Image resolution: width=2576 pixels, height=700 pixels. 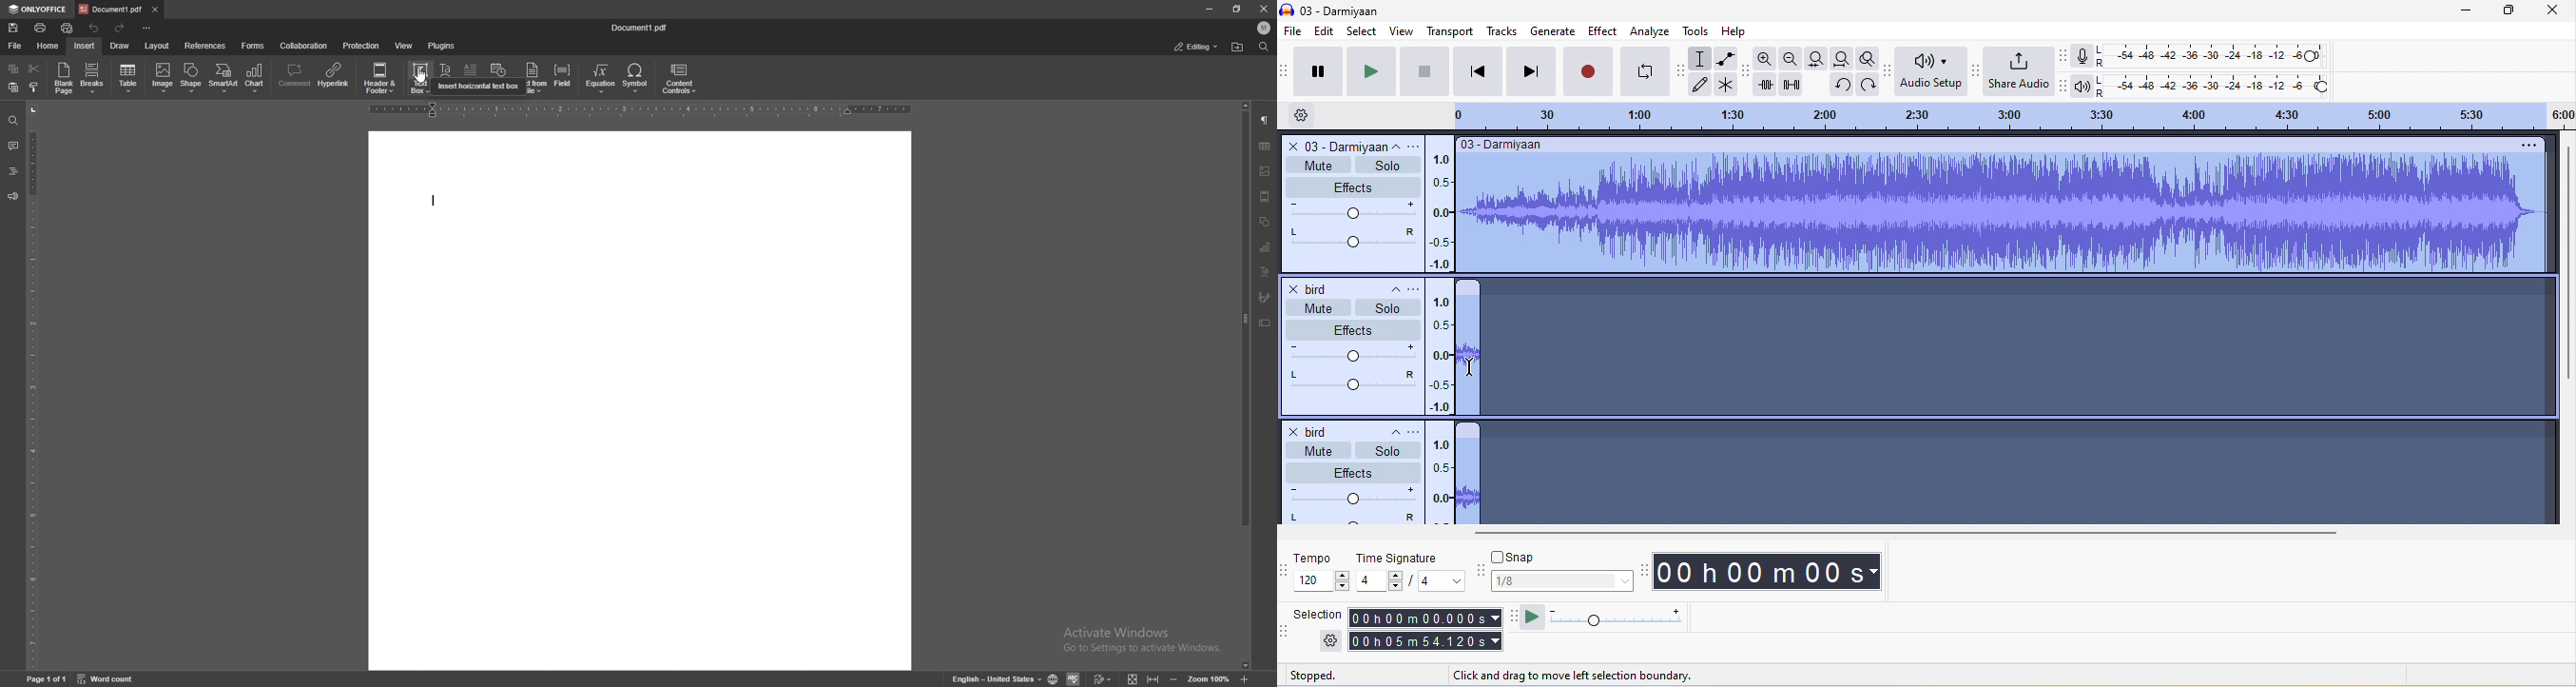 What do you see at coordinates (1323, 581) in the screenshot?
I see `tempo` at bounding box center [1323, 581].